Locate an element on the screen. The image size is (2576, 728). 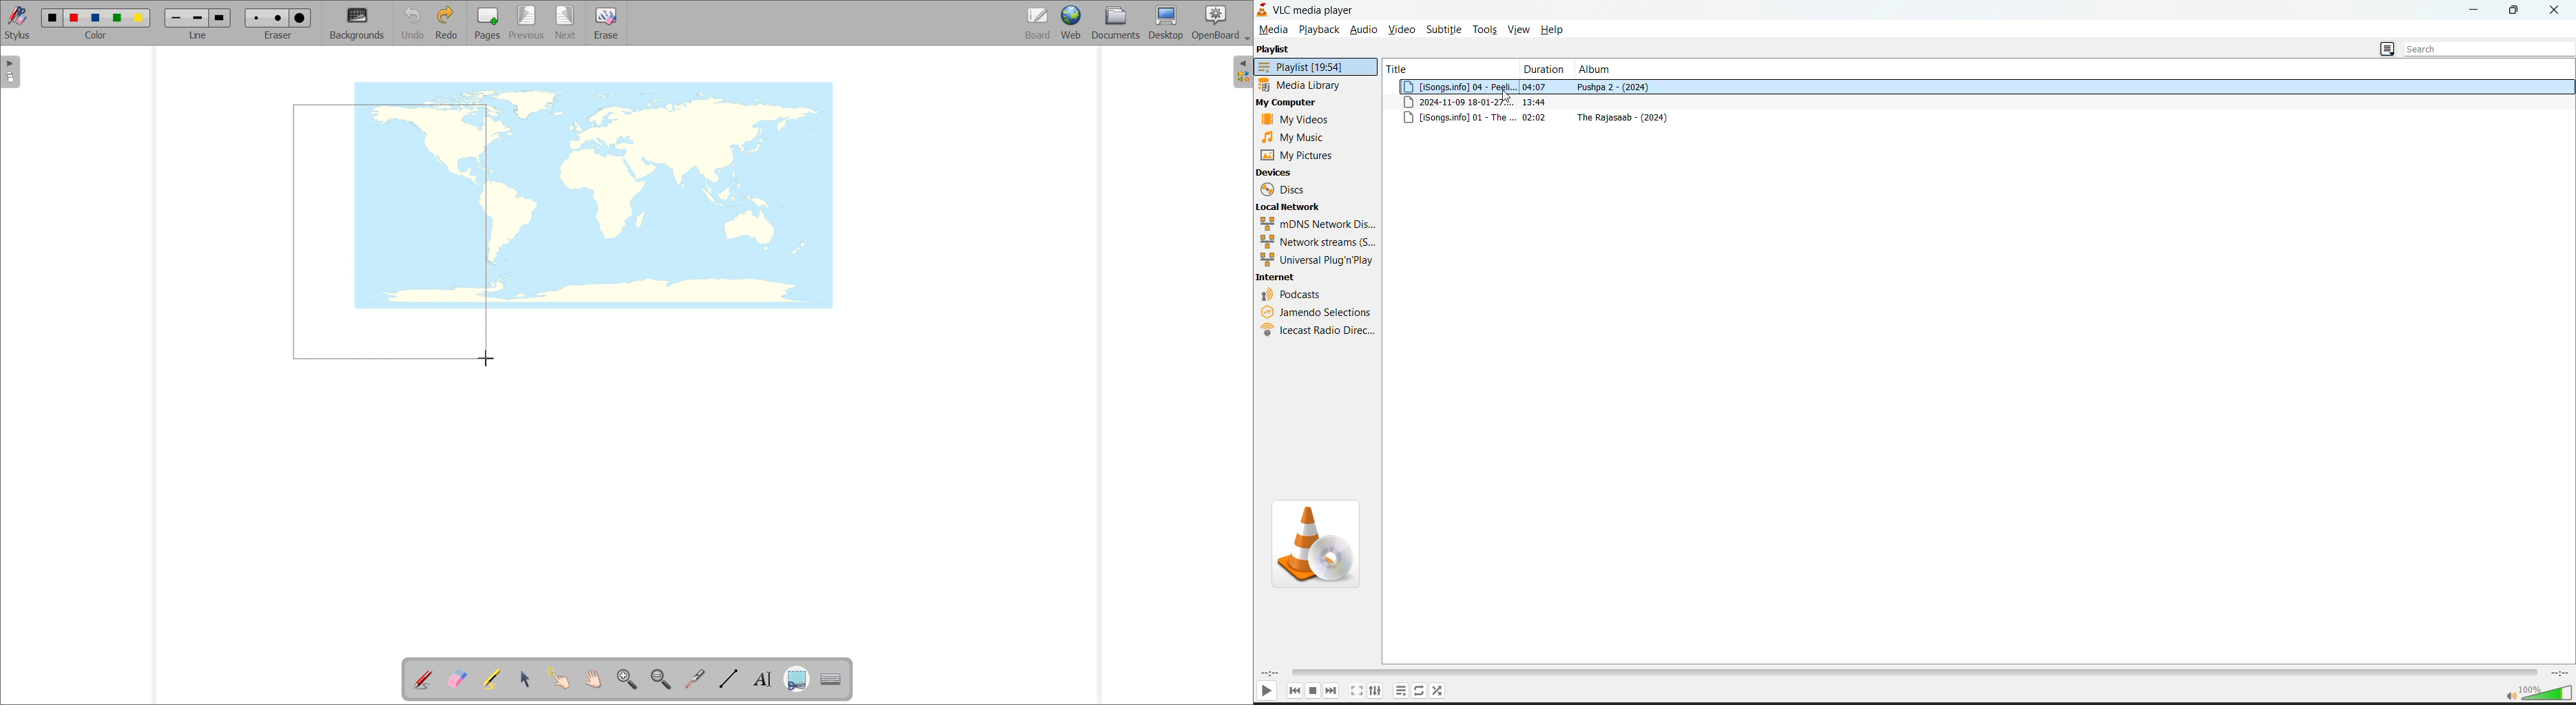
highlights is located at coordinates (490, 680).